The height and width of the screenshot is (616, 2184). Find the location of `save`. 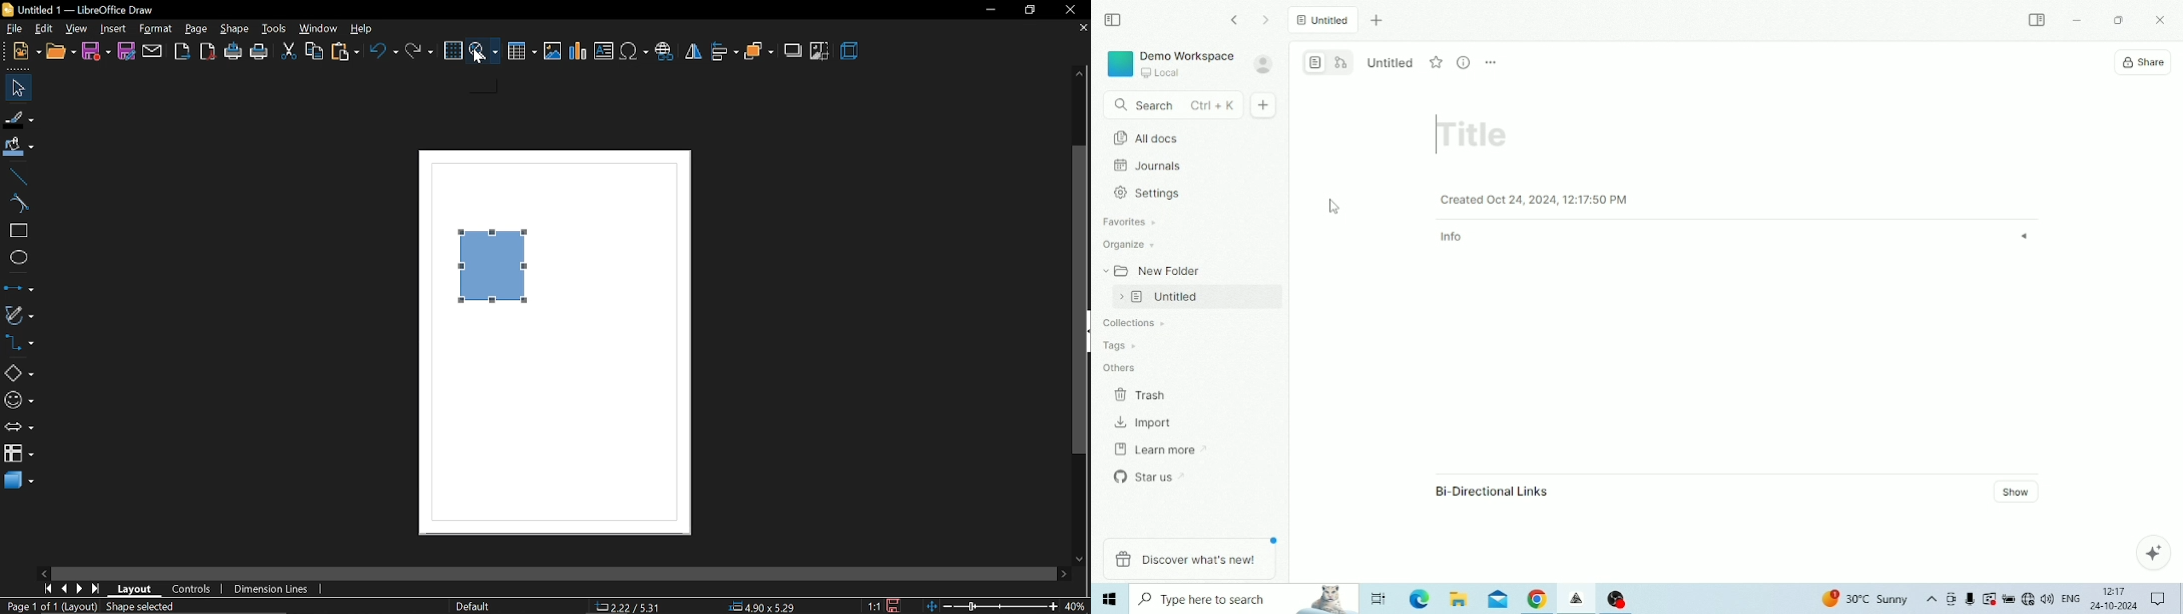

save is located at coordinates (96, 50).